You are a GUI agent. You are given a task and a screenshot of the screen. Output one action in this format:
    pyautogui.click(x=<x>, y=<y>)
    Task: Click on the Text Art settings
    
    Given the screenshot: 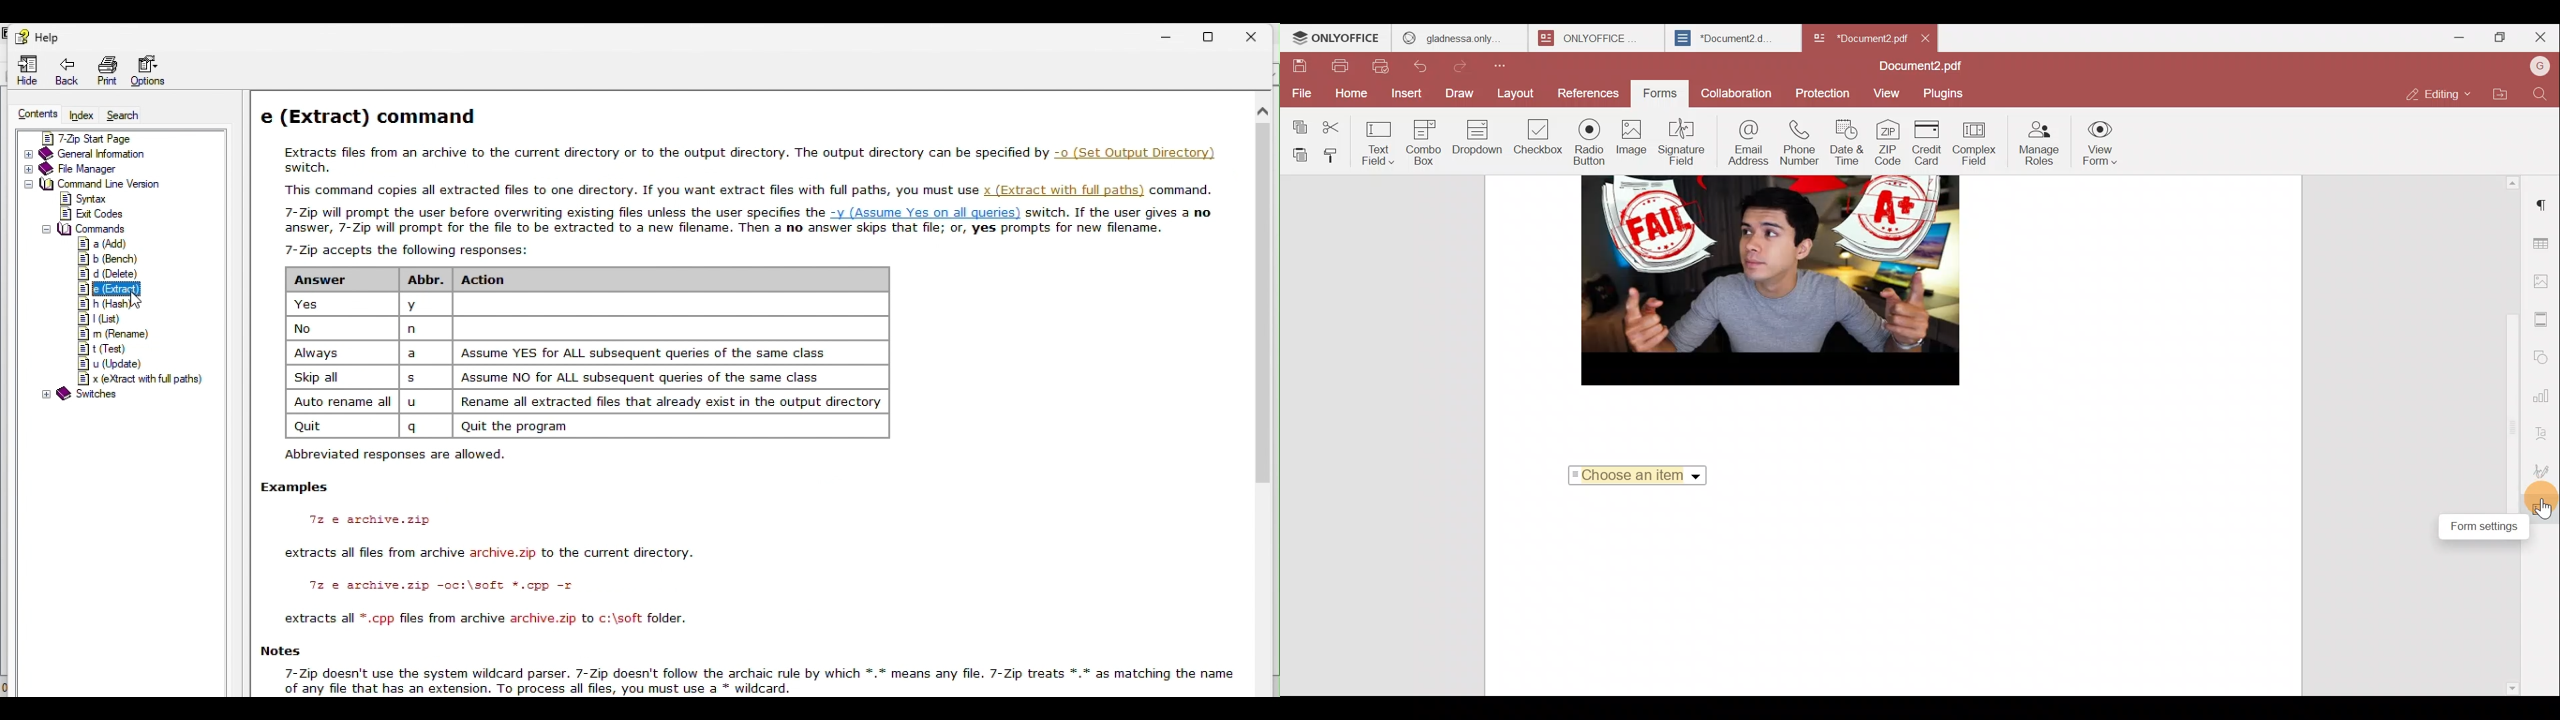 What is the action you would take?
    pyautogui.click(x=2544, y=432)
    